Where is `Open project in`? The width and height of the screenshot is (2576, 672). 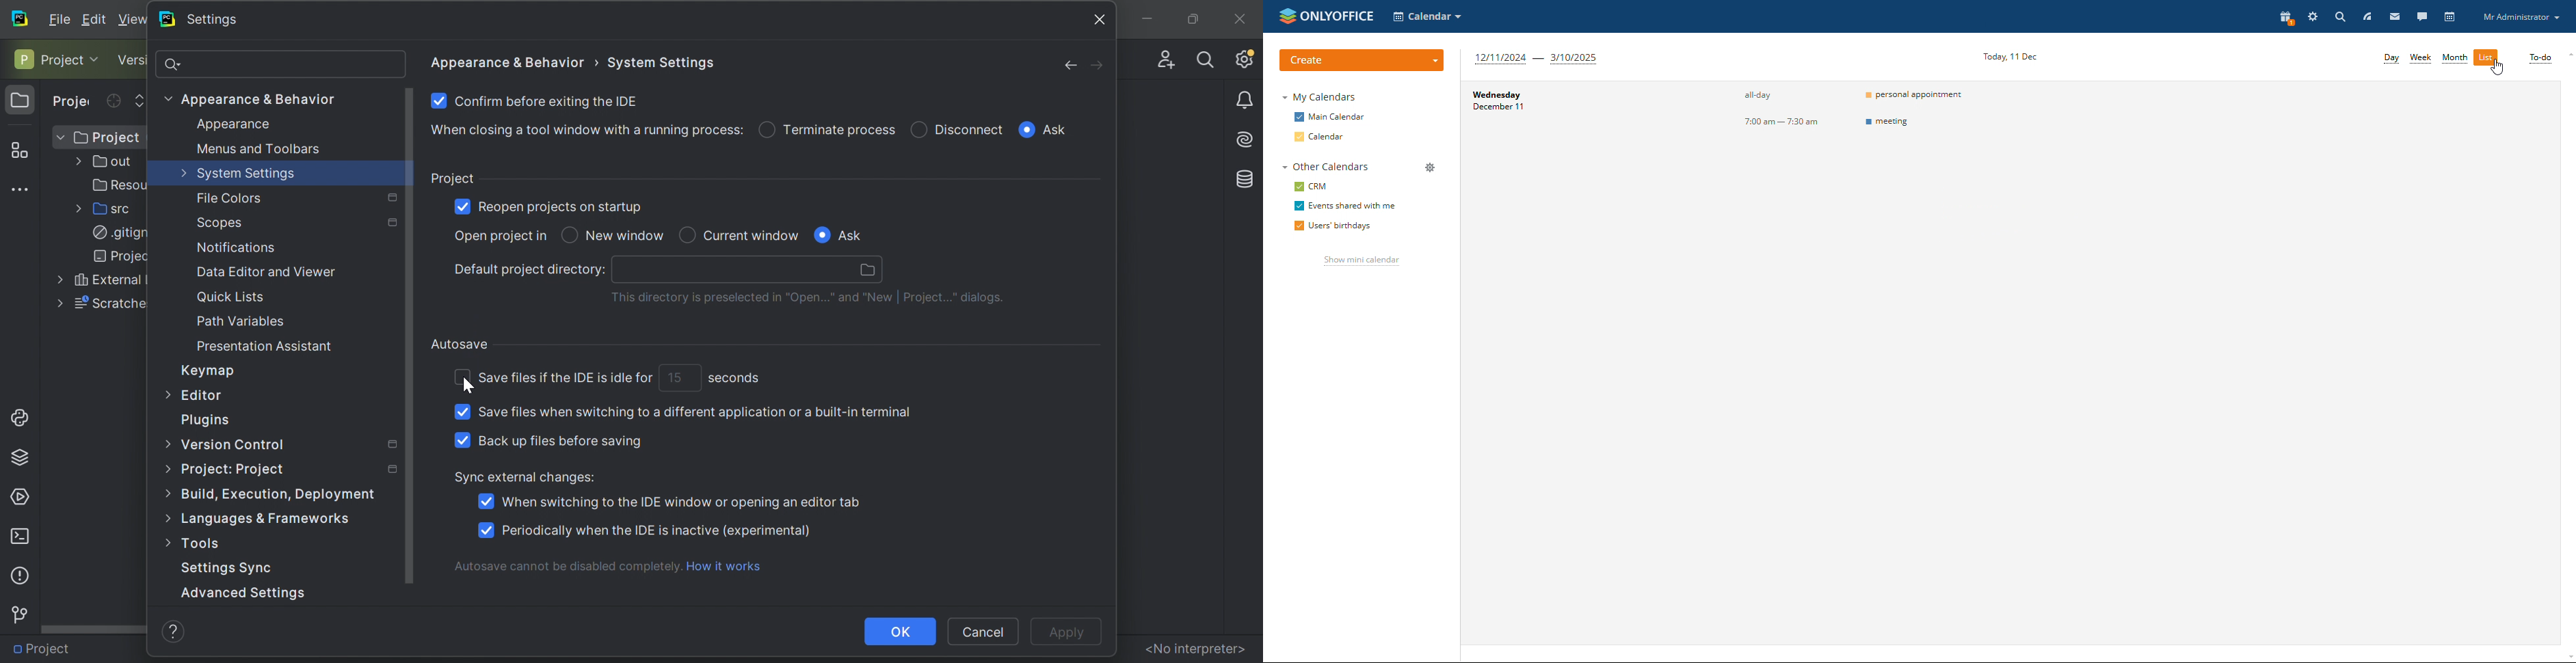 Open project in is located at coordinates (497, 236).